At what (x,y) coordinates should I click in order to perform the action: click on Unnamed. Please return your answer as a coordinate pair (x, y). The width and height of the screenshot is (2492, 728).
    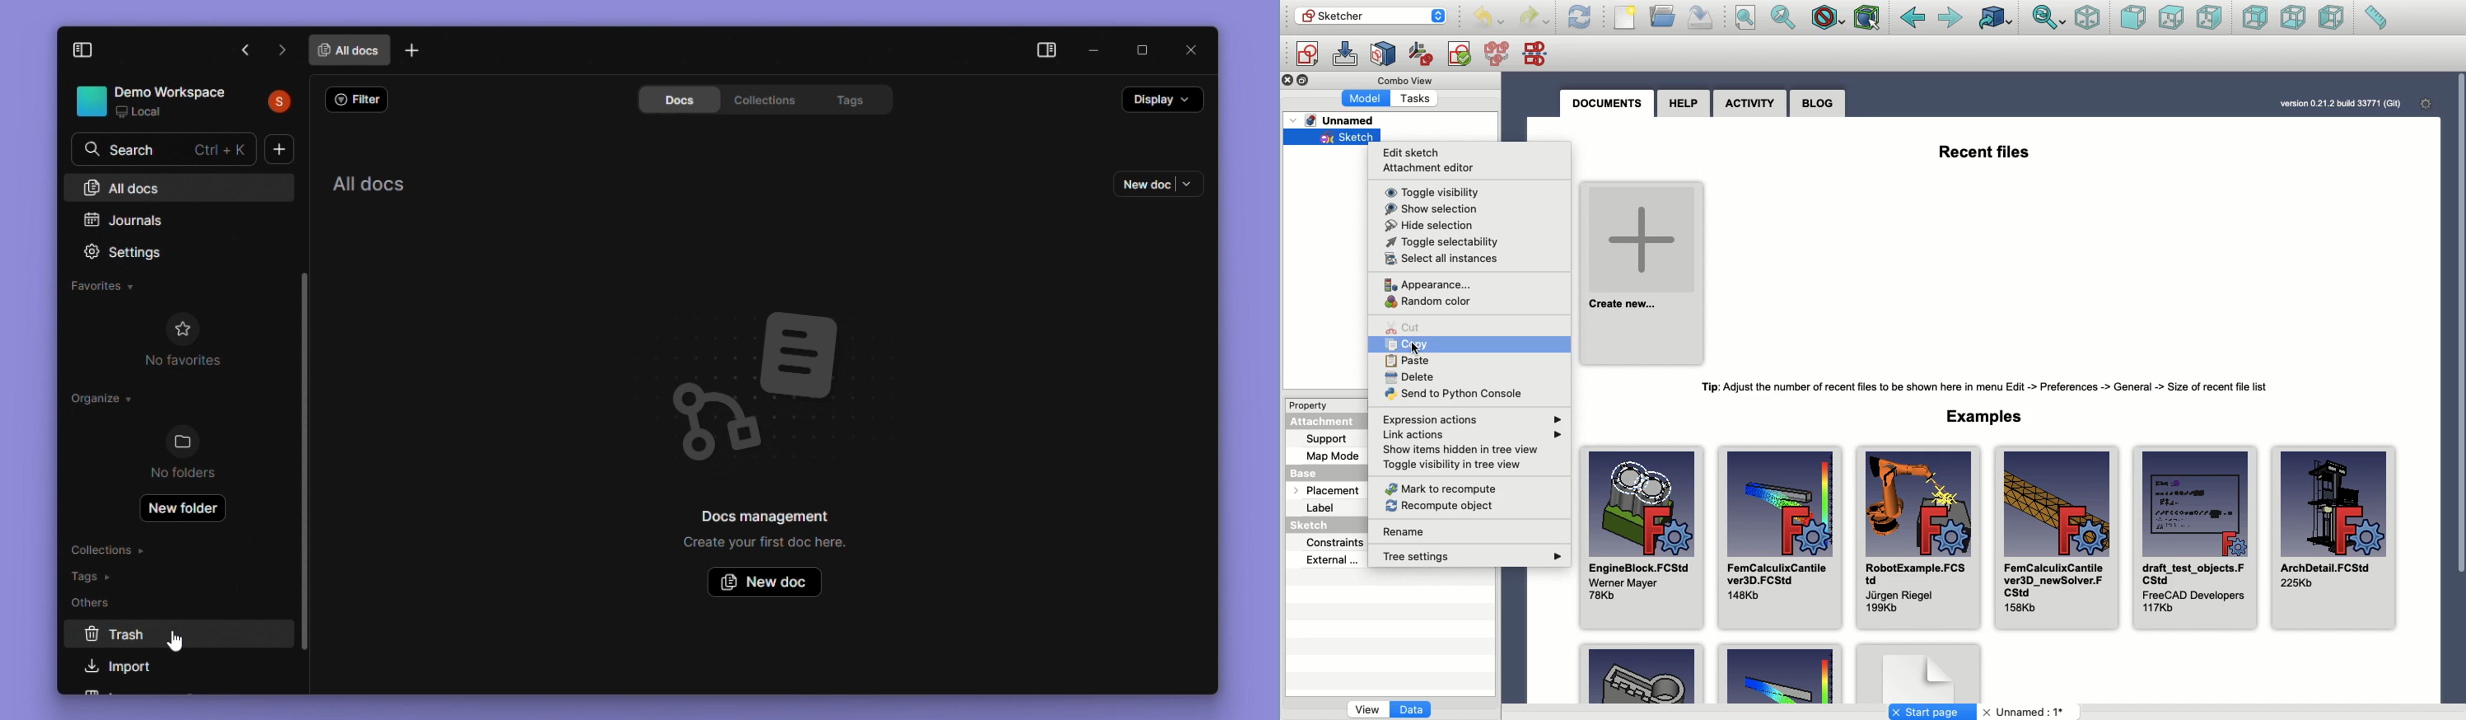
    Looking at the image, I should click on (2026, 713).